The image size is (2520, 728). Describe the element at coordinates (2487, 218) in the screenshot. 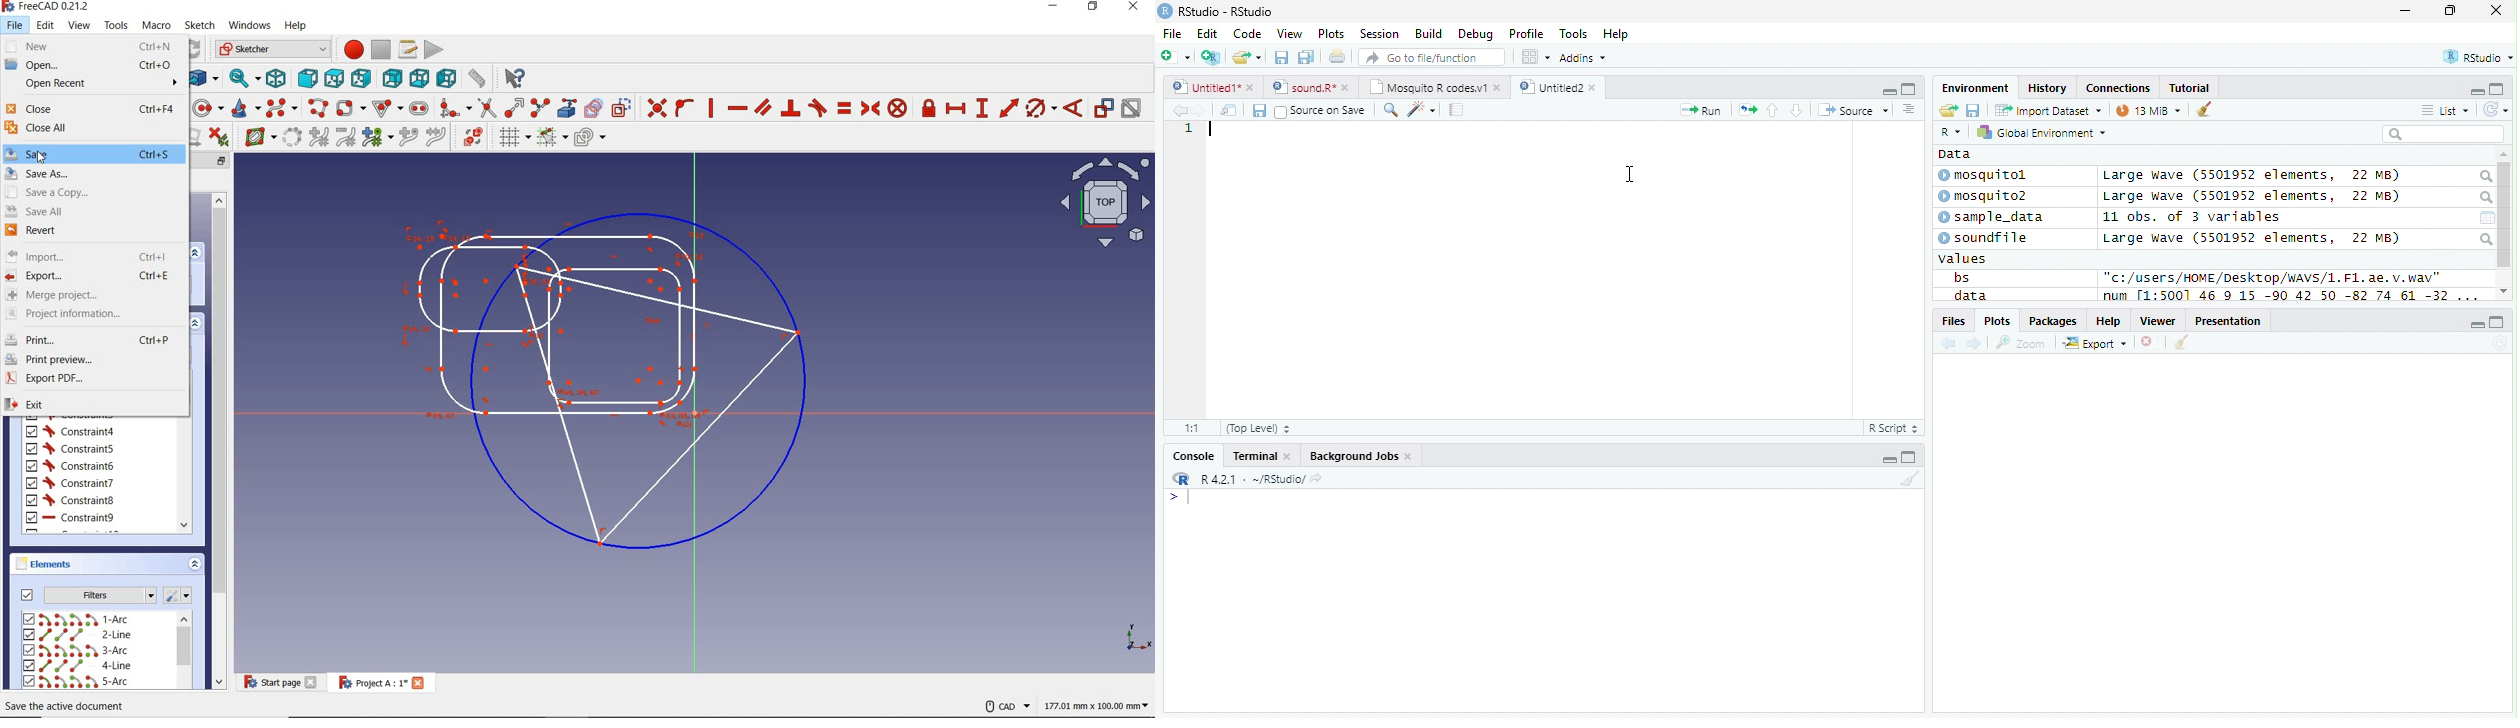

I see `Calendar` at that location.